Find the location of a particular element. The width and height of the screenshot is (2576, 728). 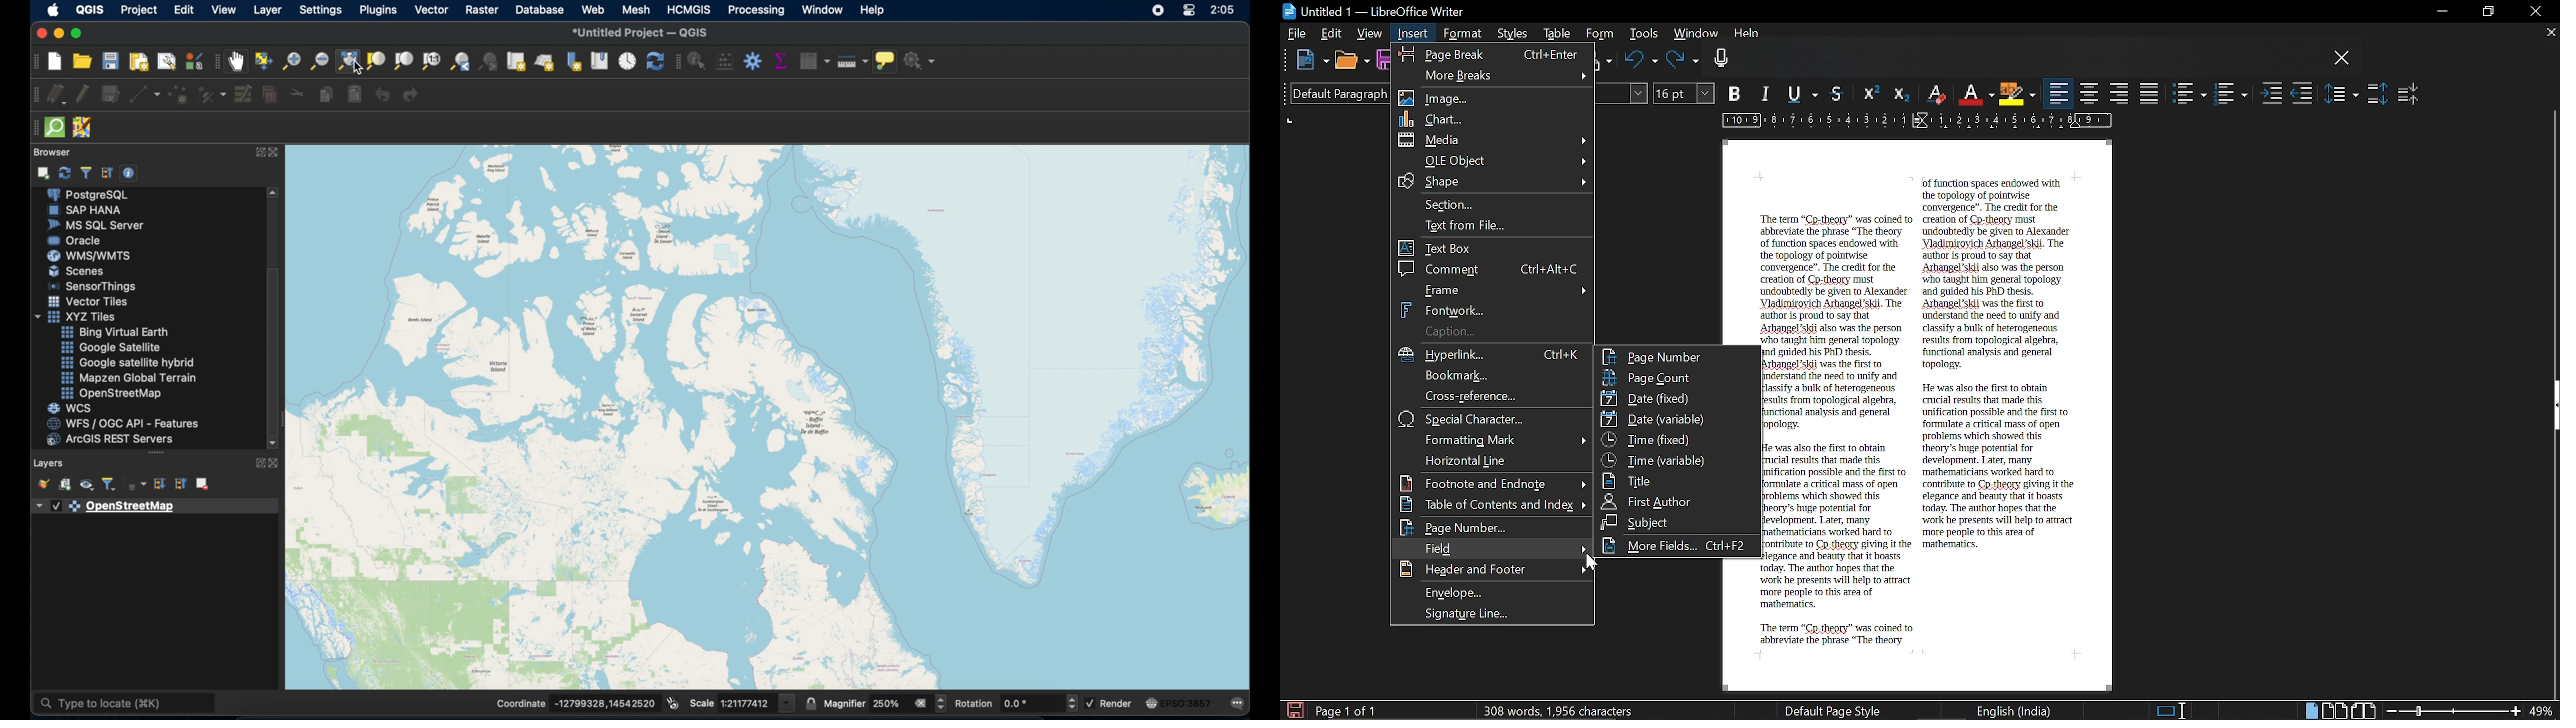

open layer styling manager is located at coordinates (43, 482).